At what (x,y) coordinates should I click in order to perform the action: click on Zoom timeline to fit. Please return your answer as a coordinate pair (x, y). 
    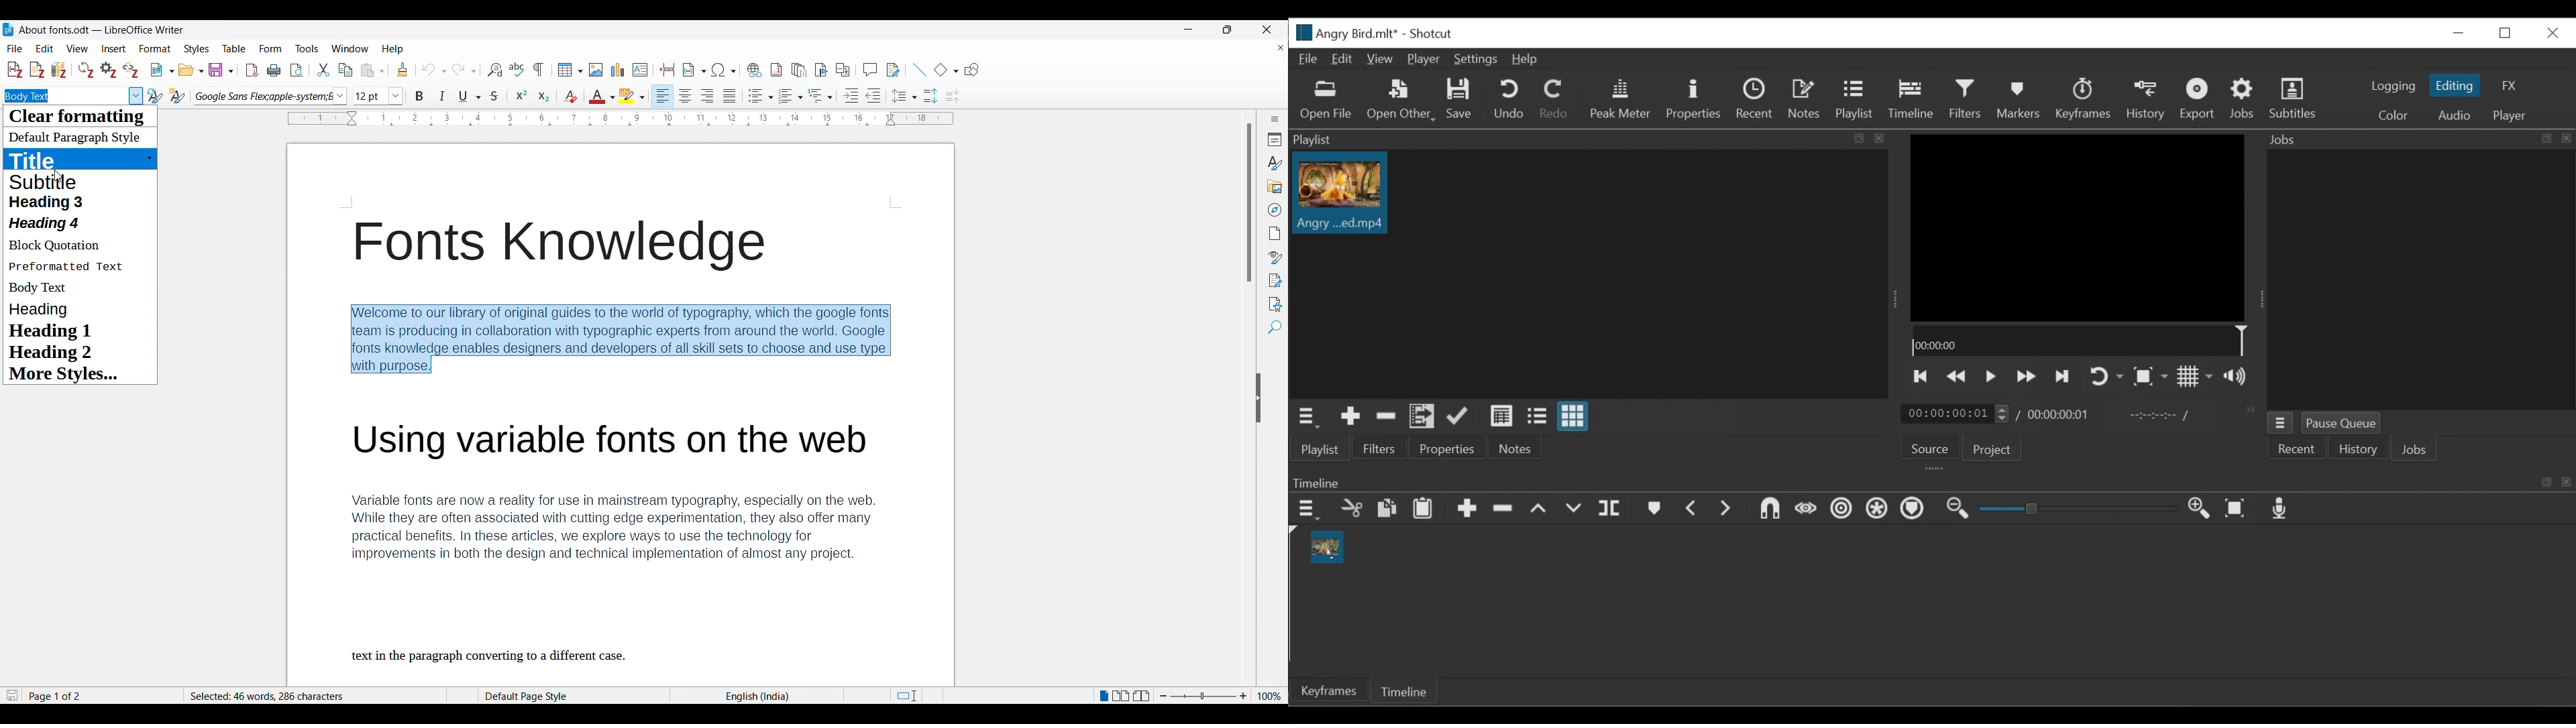
    Looking at the image, I should click on (2237, 508).